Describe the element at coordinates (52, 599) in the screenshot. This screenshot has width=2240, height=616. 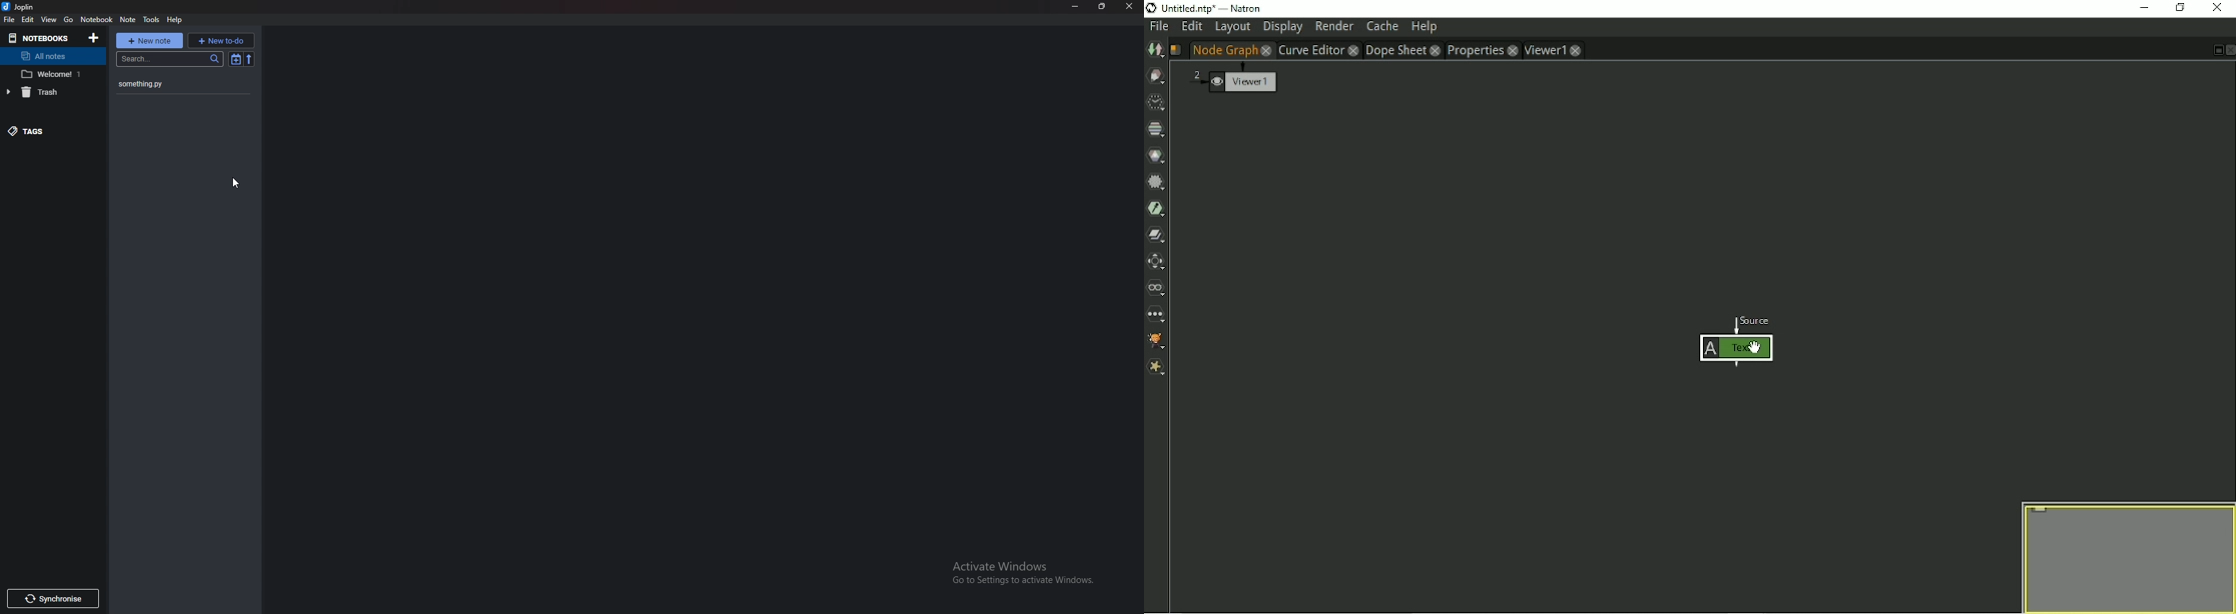
I see `Synchronize` at that location.